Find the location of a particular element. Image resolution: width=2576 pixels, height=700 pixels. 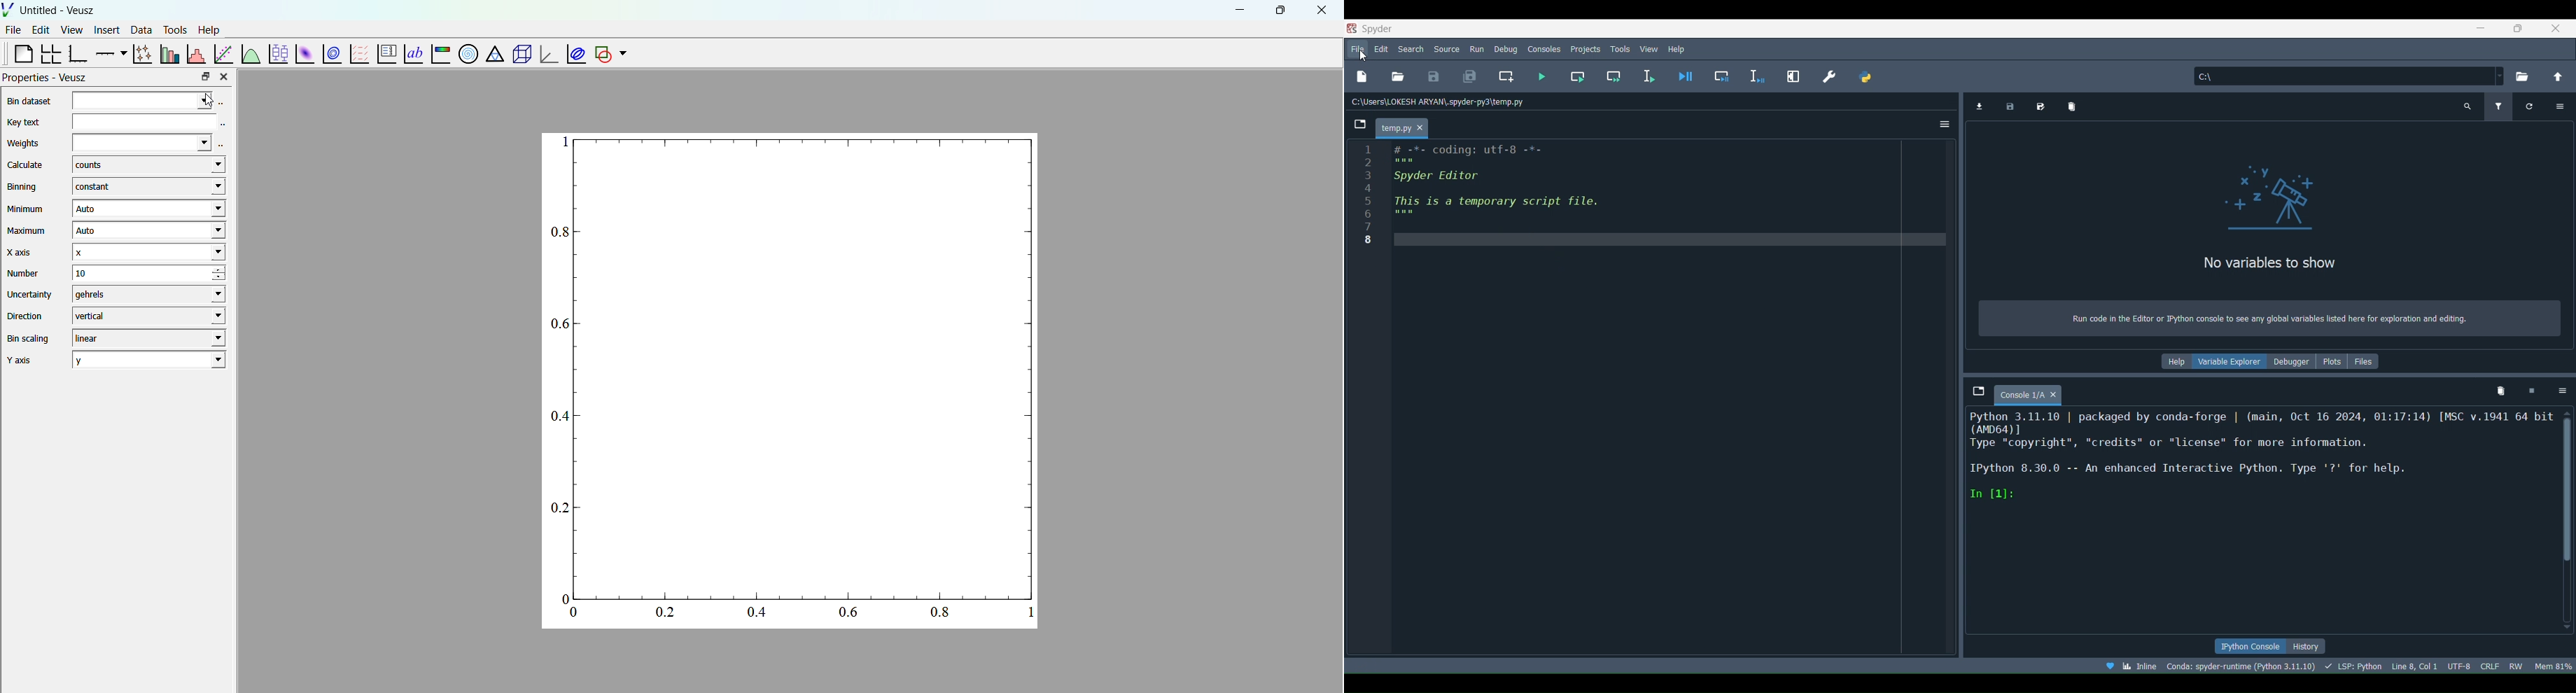

Debug selection or current line is located at coordinates (1755, 74).